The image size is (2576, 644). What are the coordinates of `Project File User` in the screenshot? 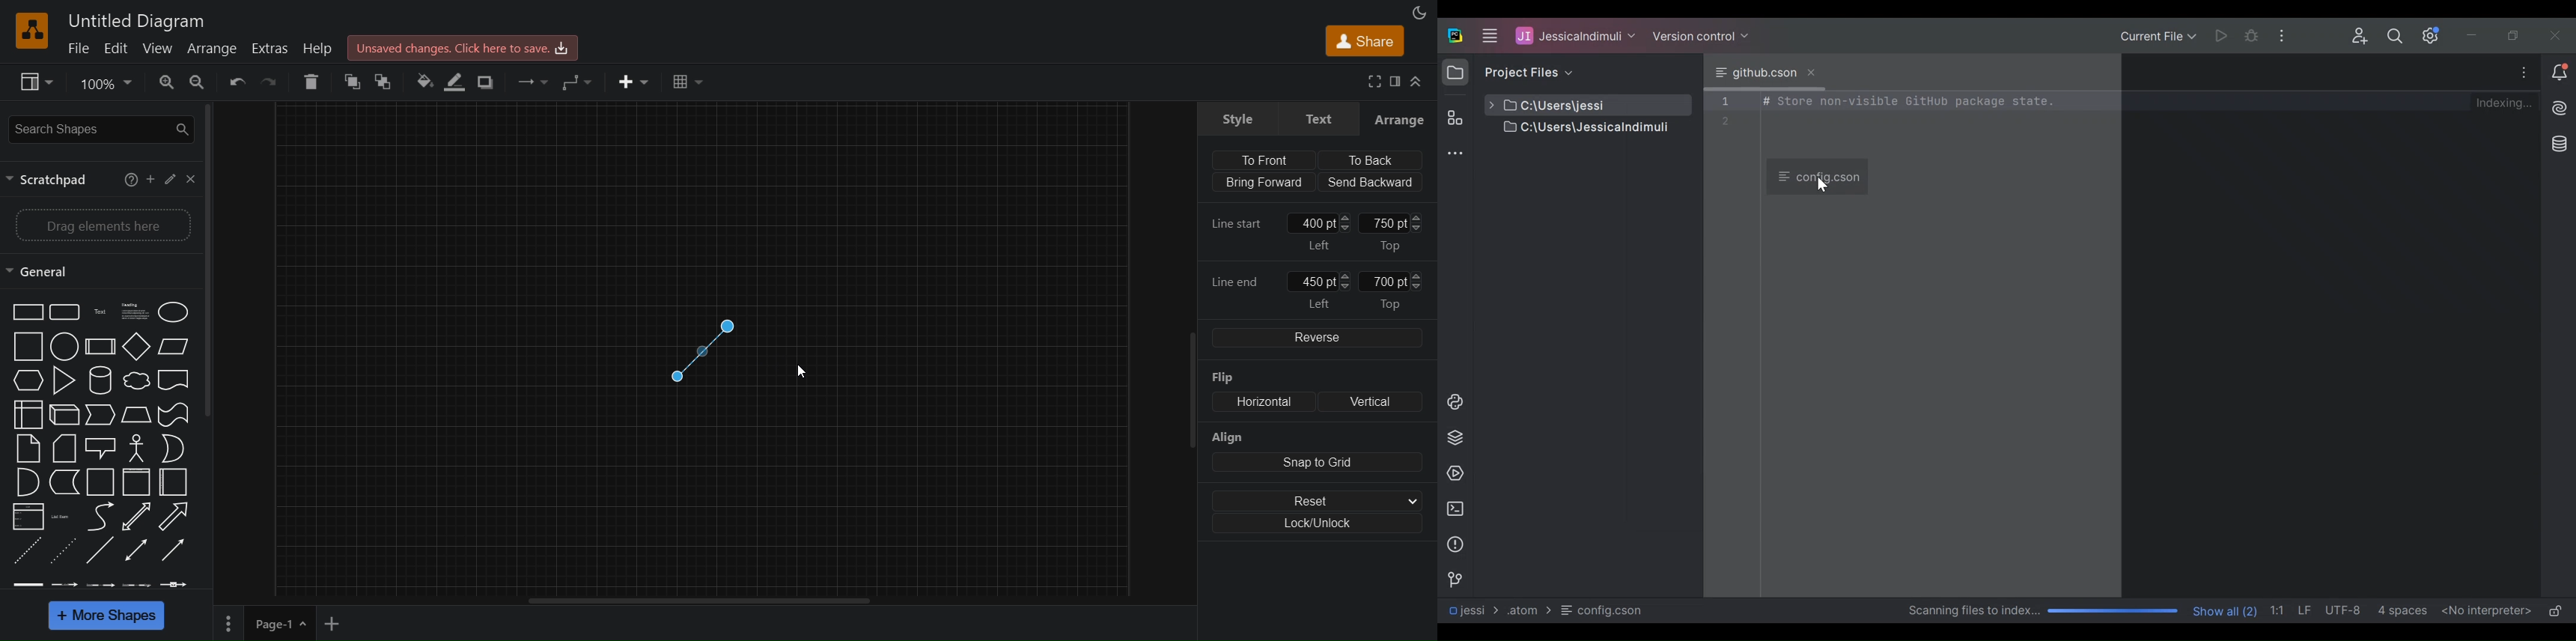 It's located at (1576, 36).